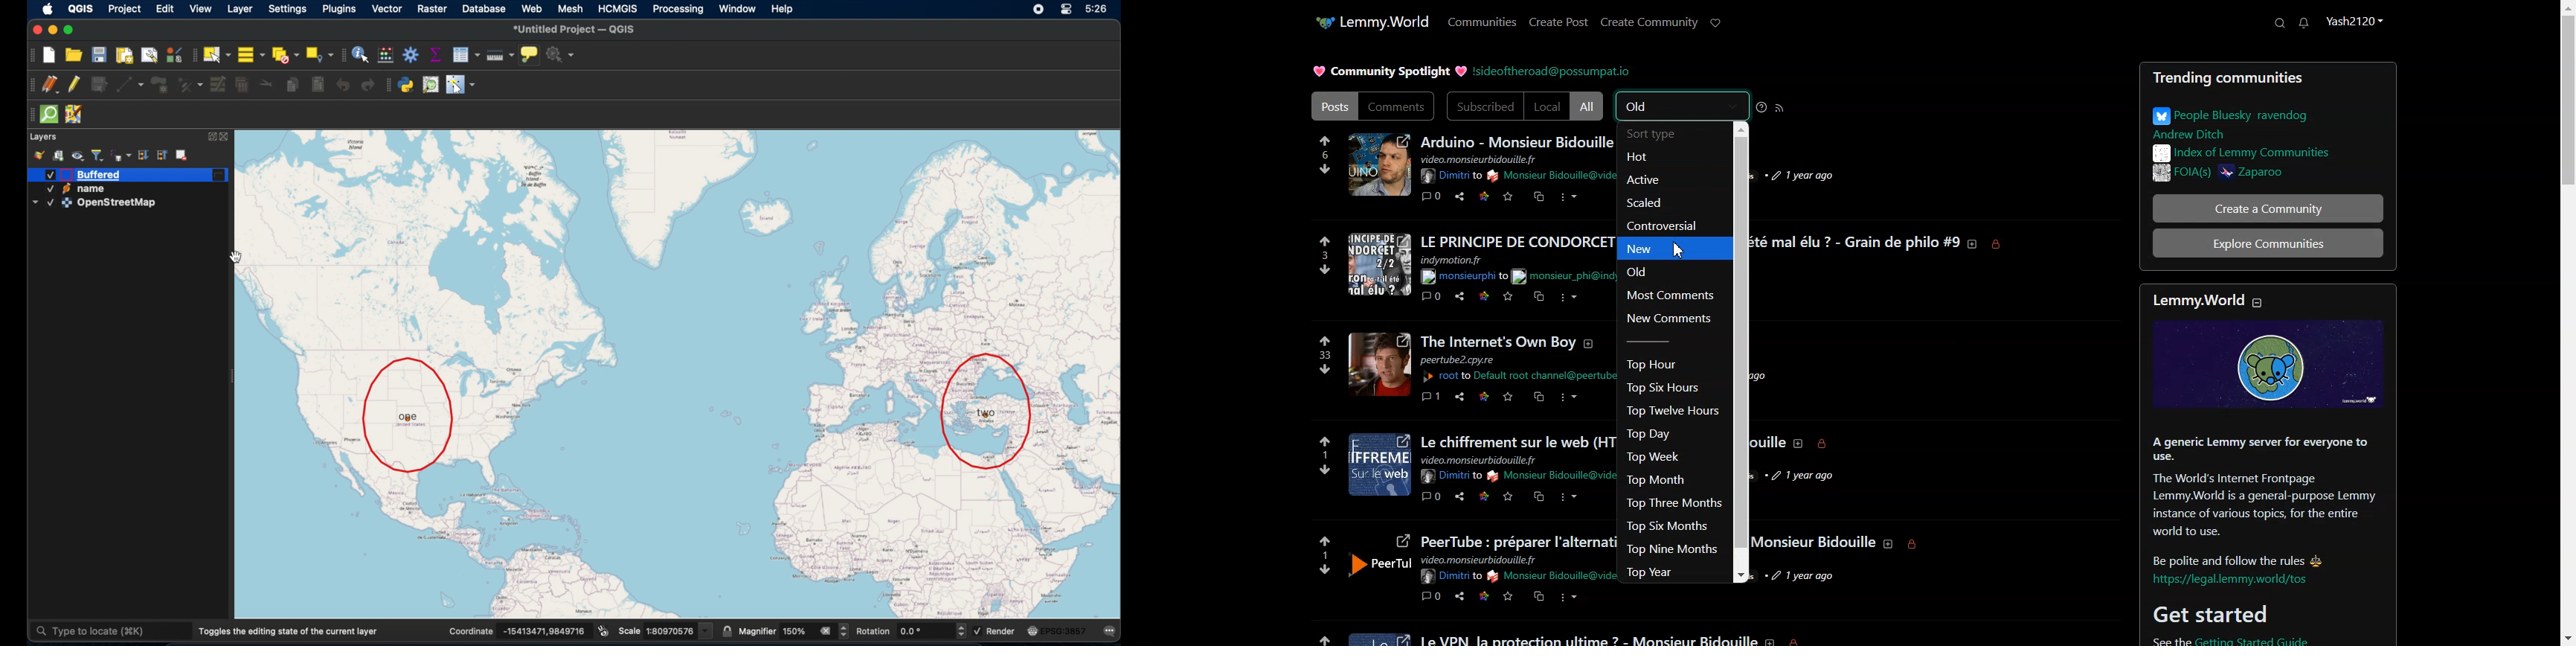 The image size is (2576, 672). What do you see at coordinates (149, 56) in the screenshot?
I see `show layout manager` at bounding box center [149, 56].